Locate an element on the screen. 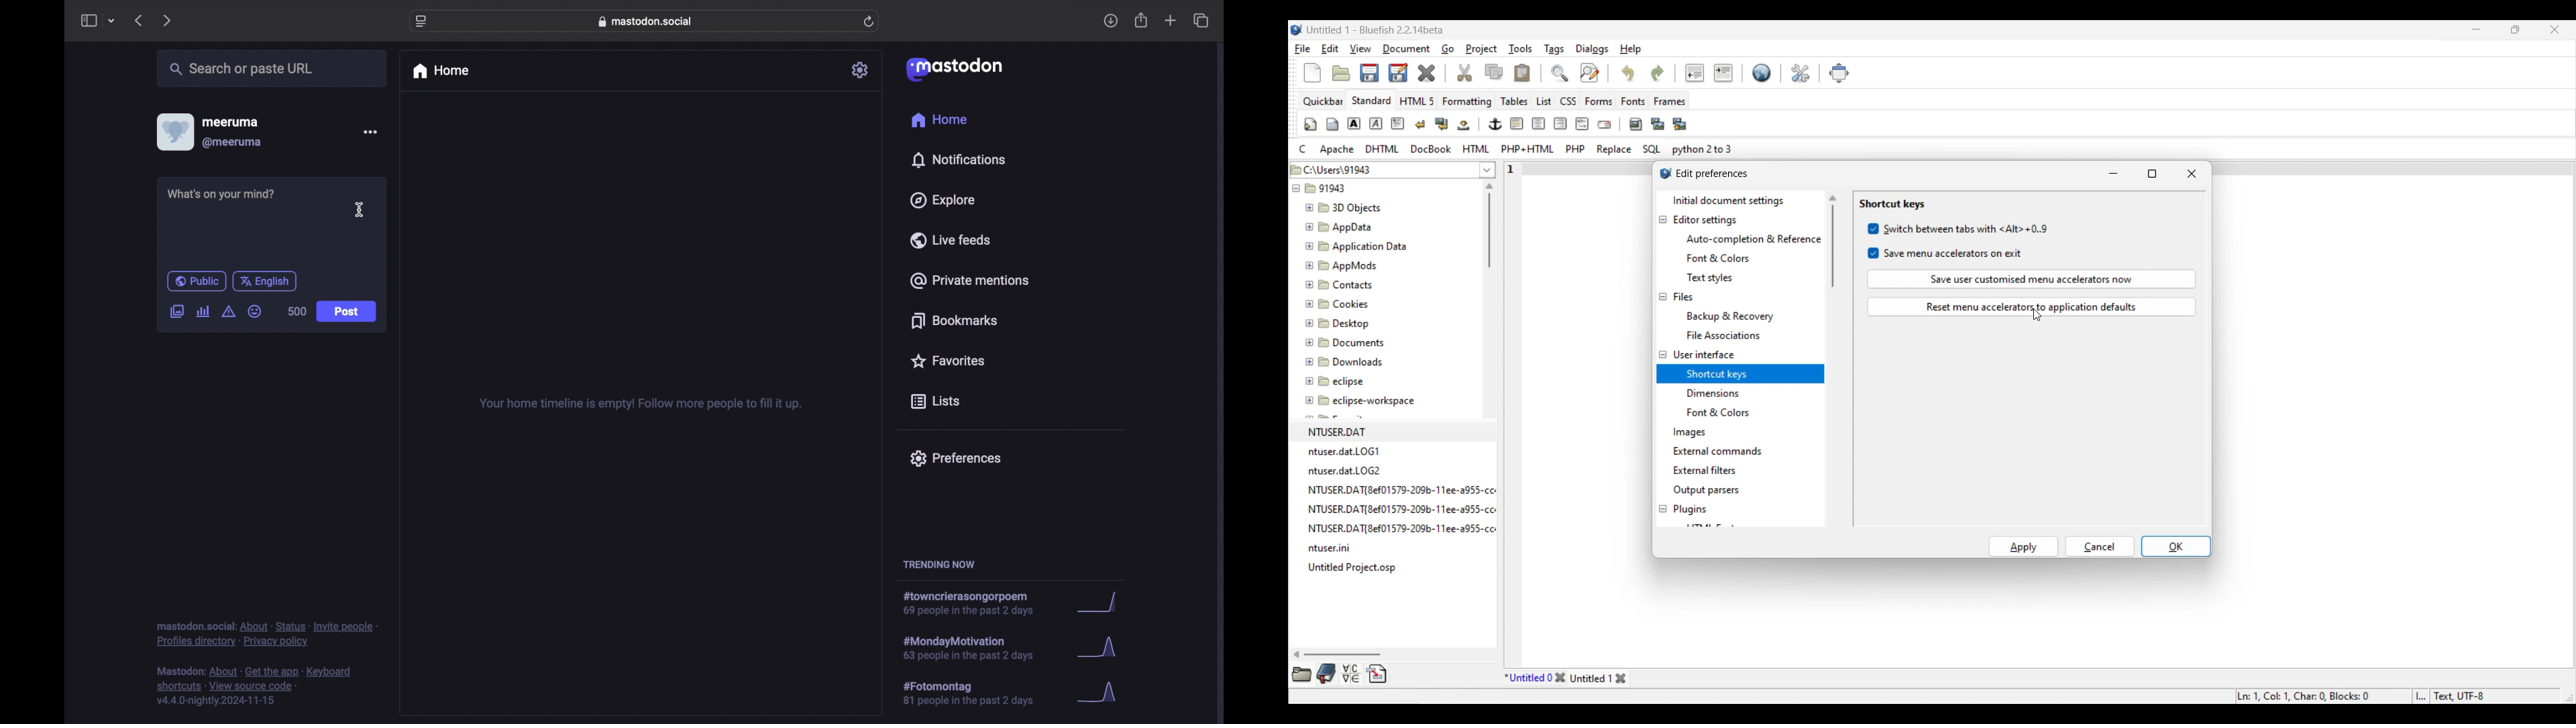 This screenshot has height=728, width=2576. home is located at coordinates (440, 71).